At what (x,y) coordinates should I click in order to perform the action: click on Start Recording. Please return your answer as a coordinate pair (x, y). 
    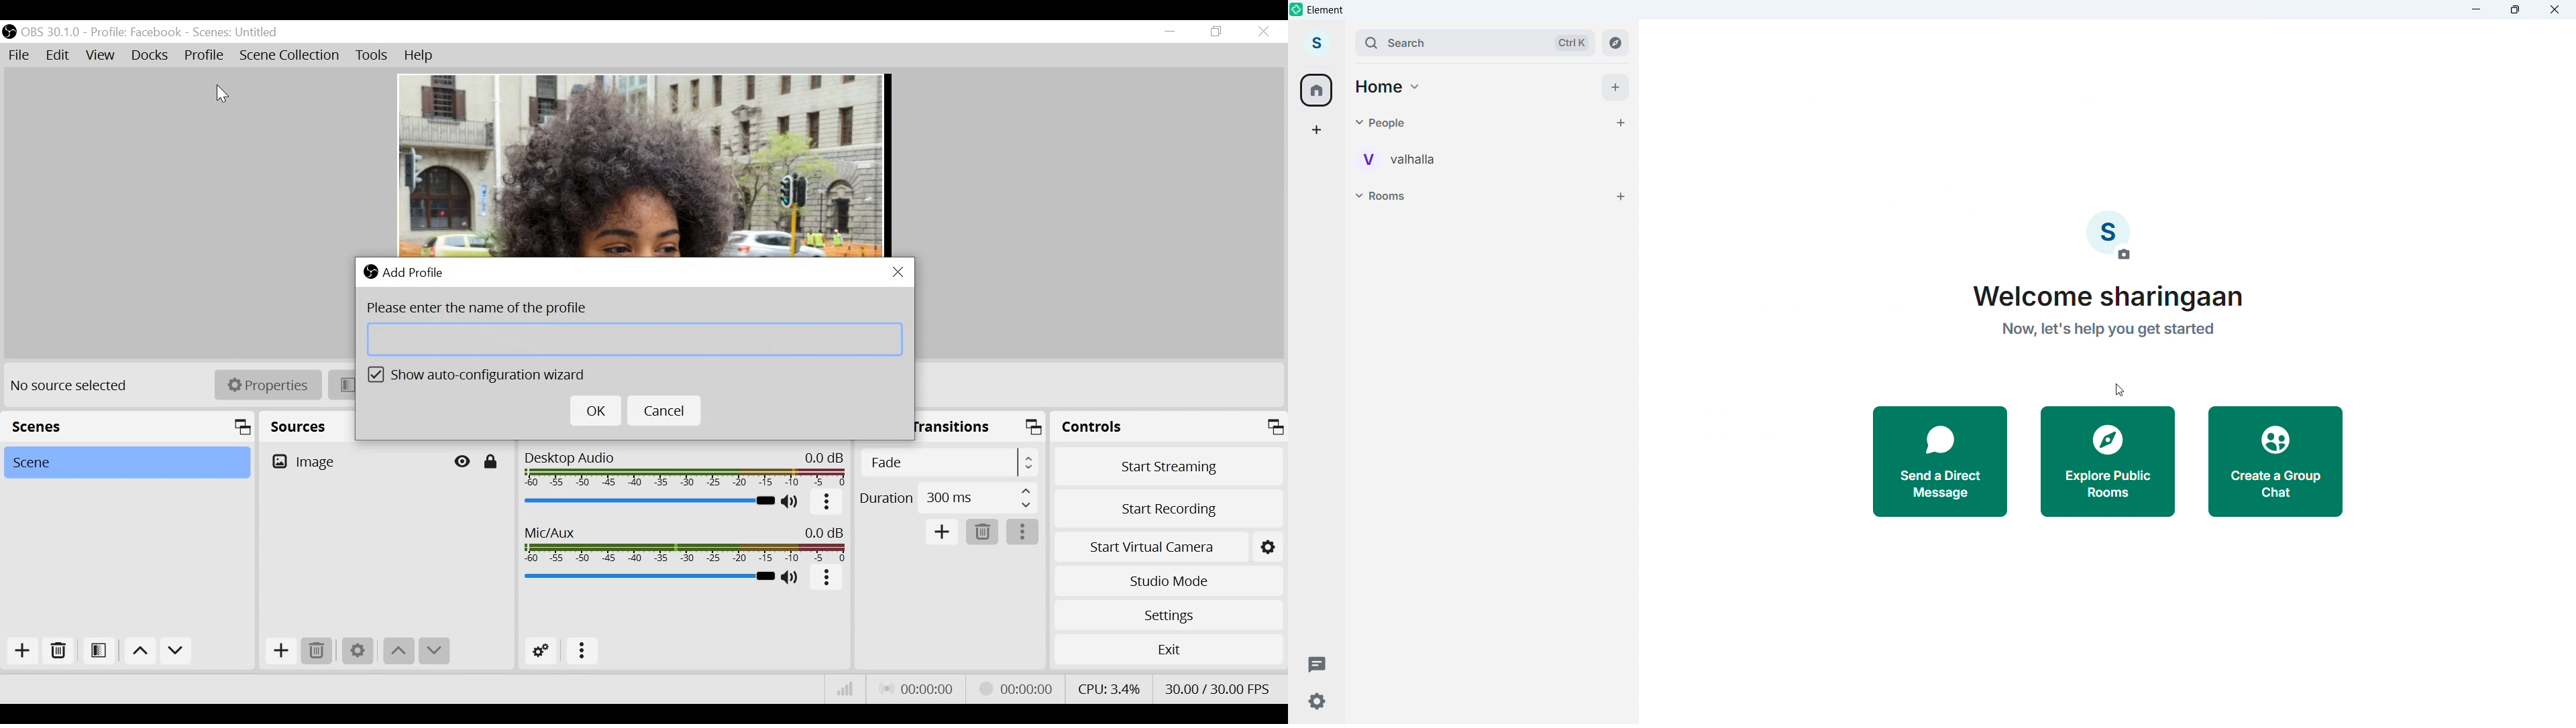
    Looking at the image, I should click on (1168, 507).